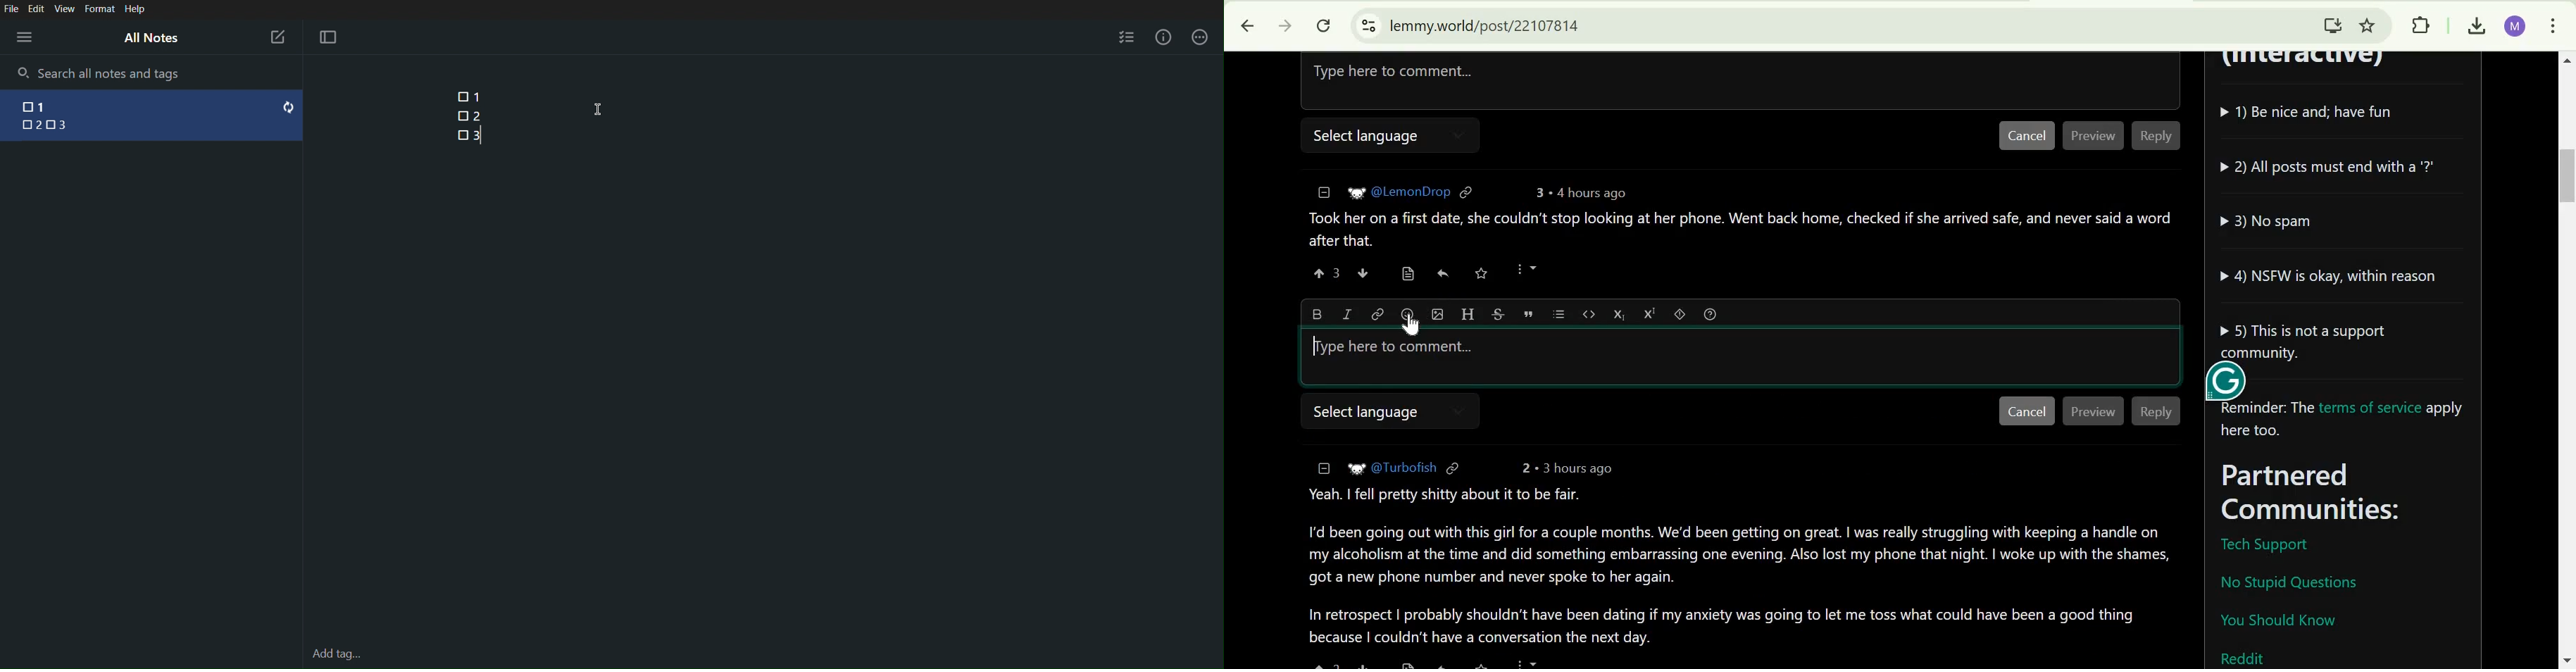 The width and height of the screenshot is (2576, 672). What do you see at coordinates (1364, 411) in the screenshot?
I see `Select language` at bounding box center [1364, 411].